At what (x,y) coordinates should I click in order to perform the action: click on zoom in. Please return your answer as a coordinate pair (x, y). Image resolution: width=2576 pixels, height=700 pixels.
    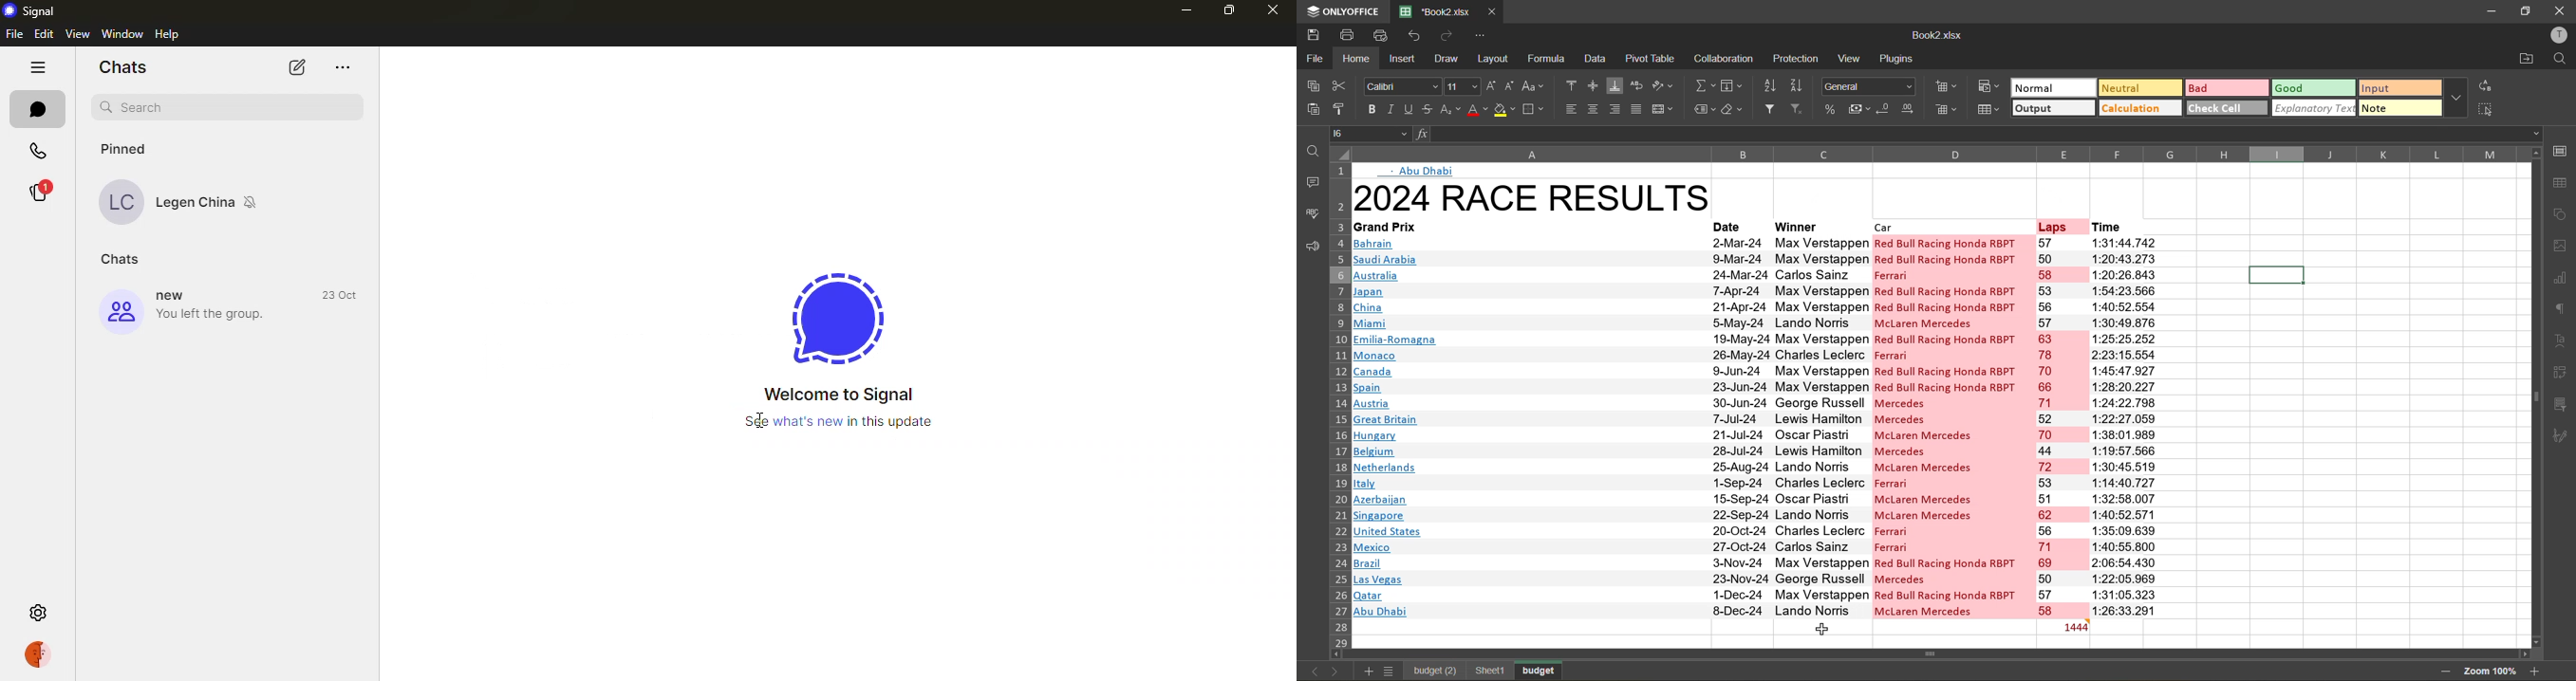
    Looking at the image, I should click on (2536, 670).